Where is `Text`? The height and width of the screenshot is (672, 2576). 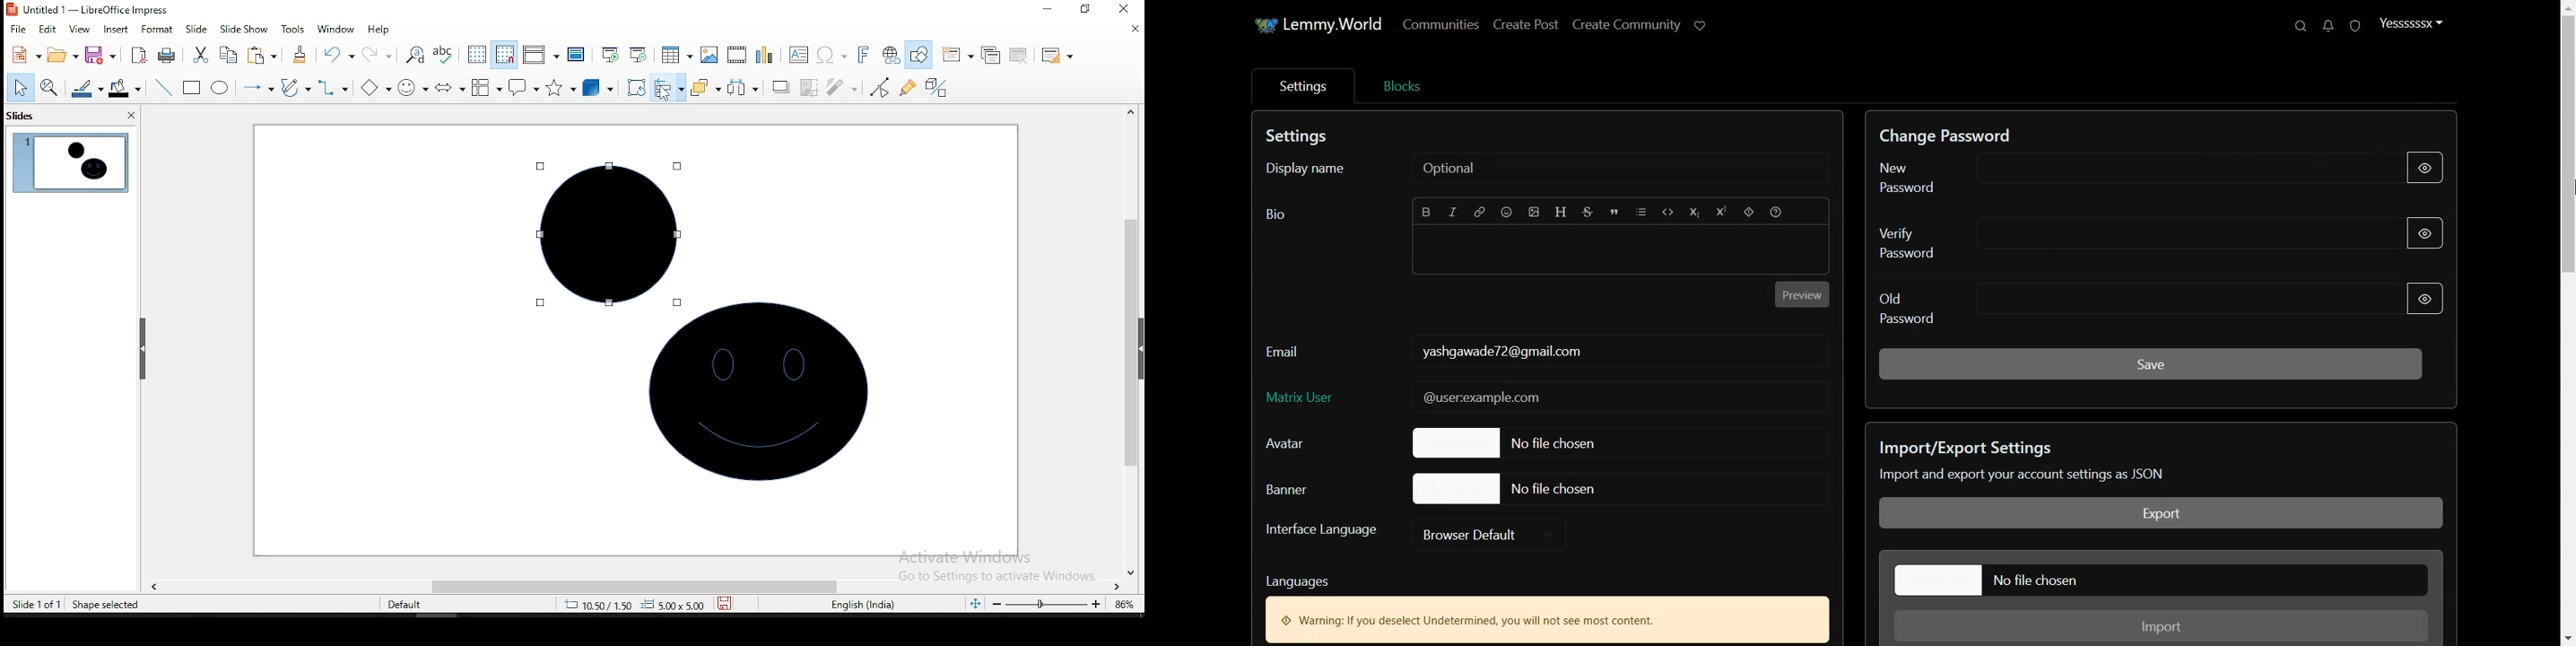 Text is located at coordinates (2026, 462).